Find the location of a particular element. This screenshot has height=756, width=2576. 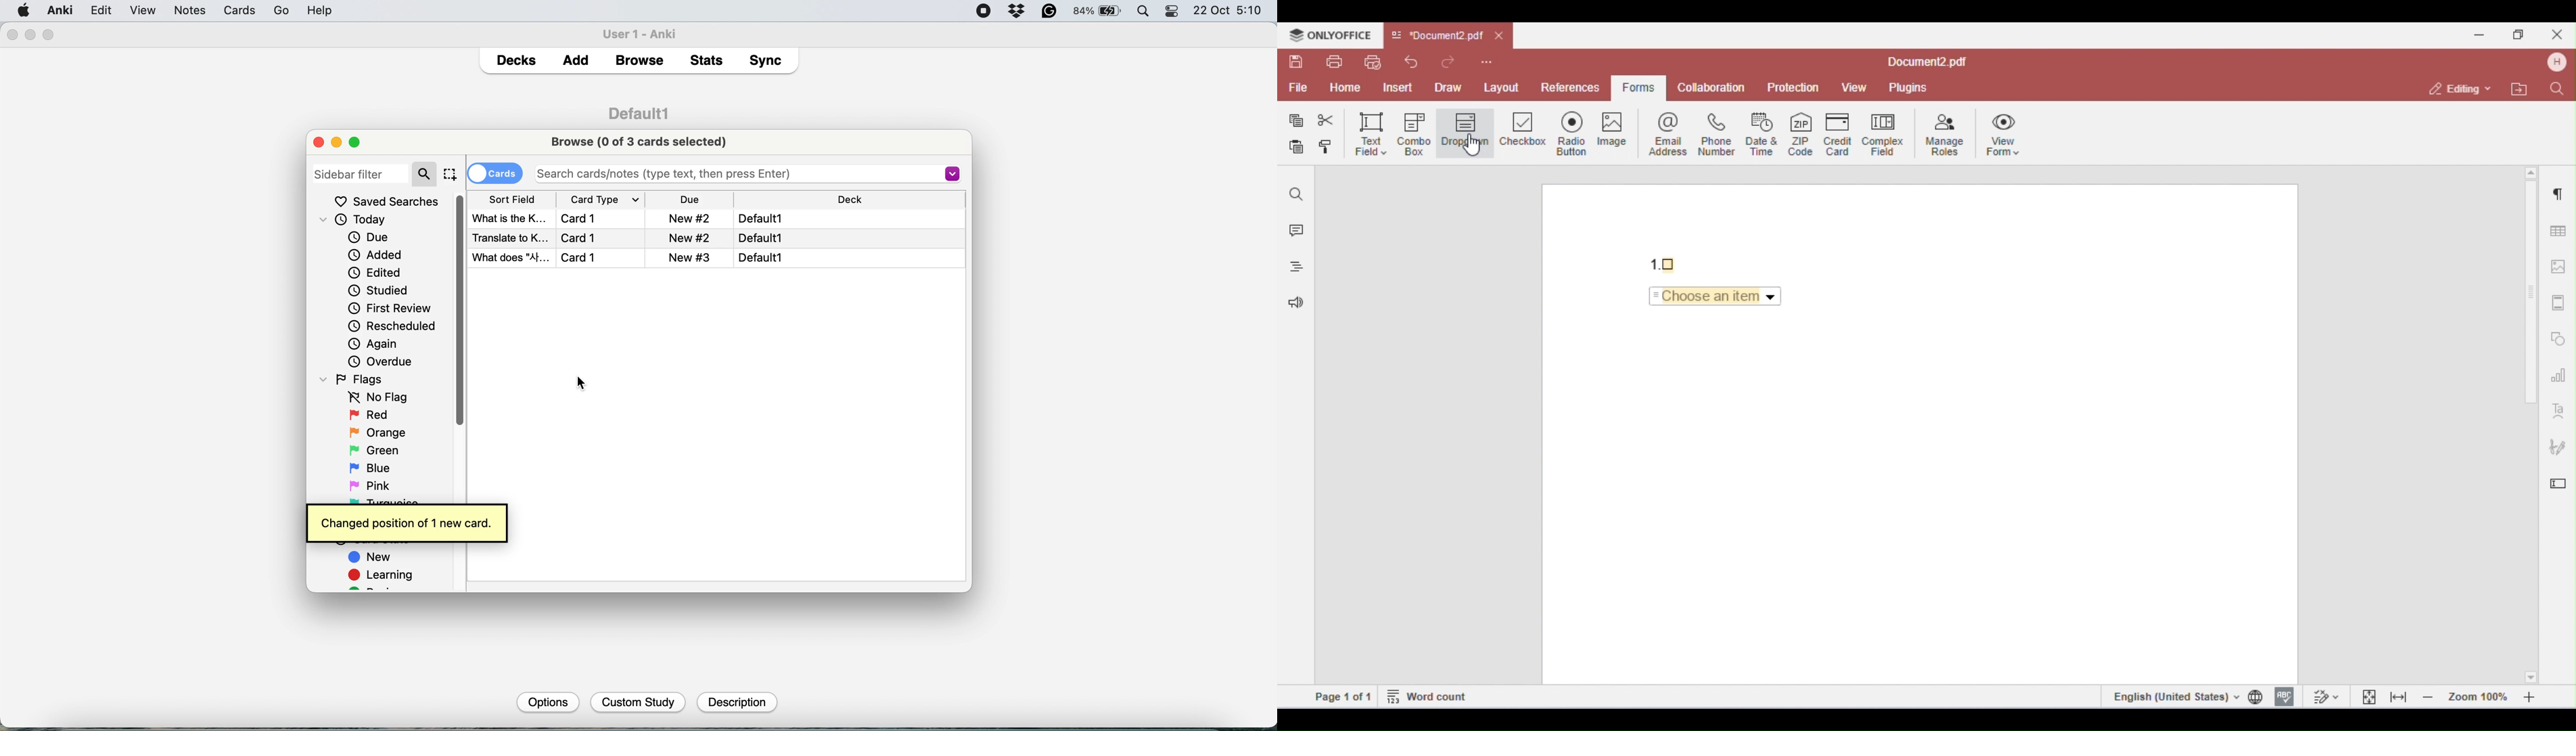

Default1 is located at coordinates (759, 219).